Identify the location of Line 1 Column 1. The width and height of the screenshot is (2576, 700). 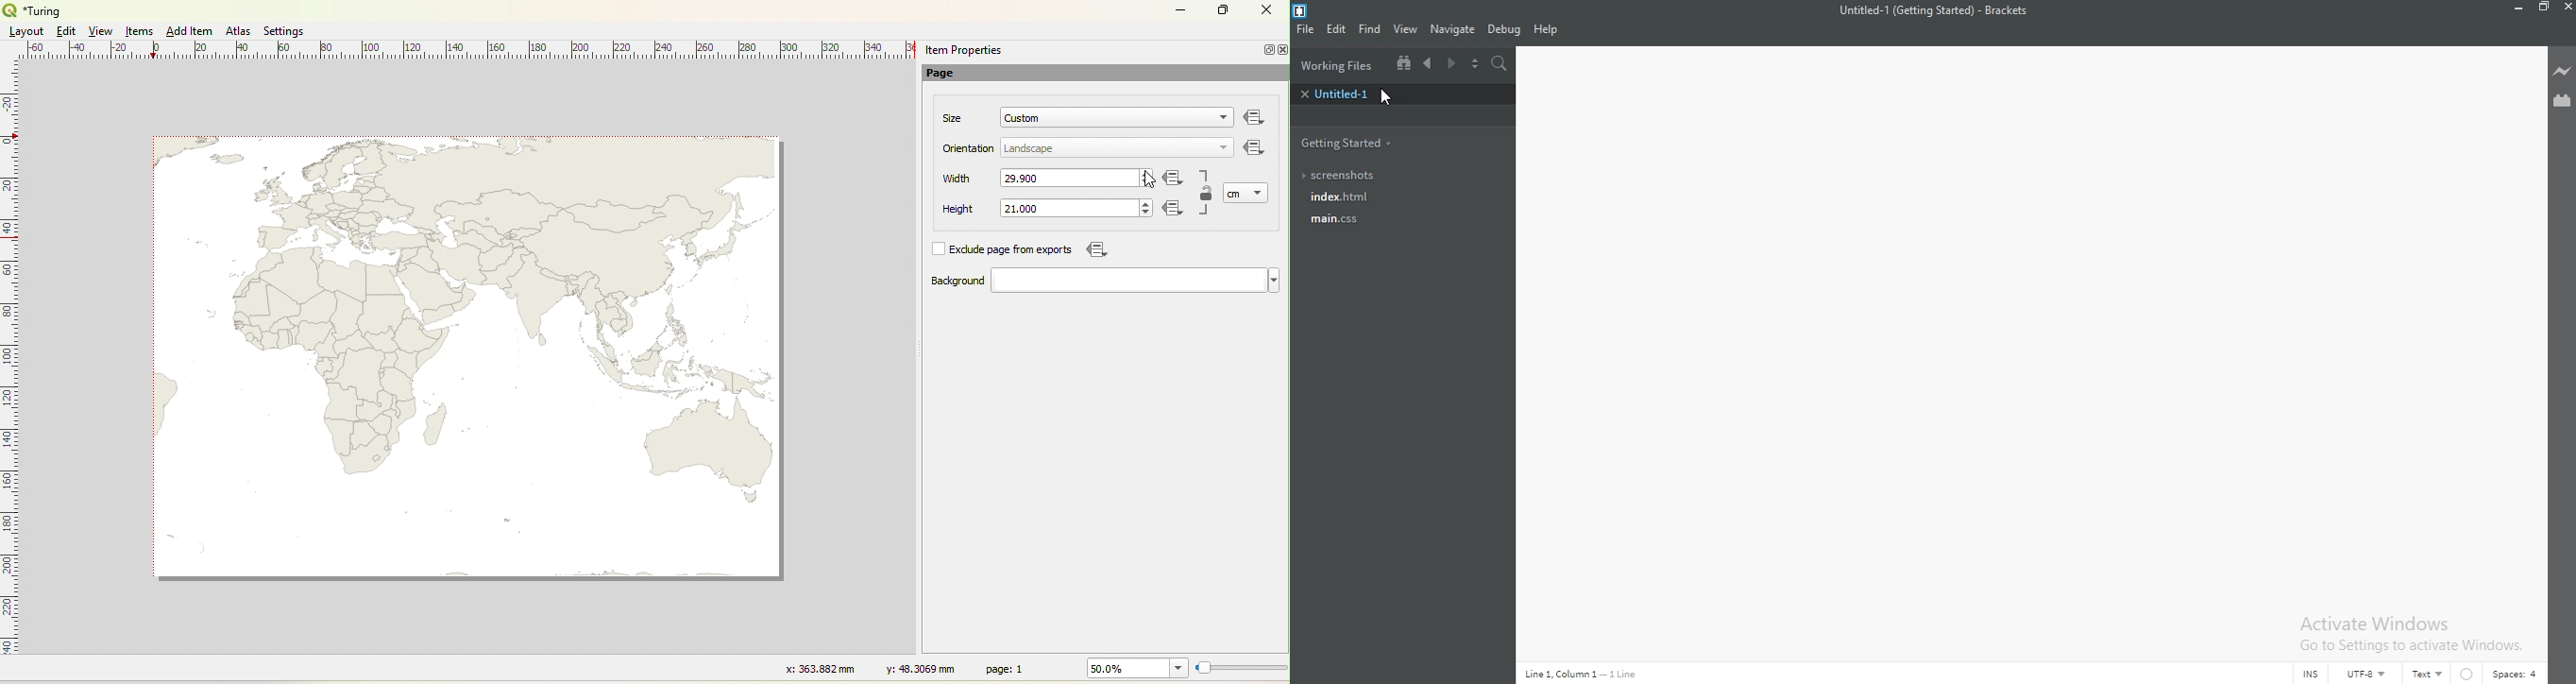
(1583, 676).